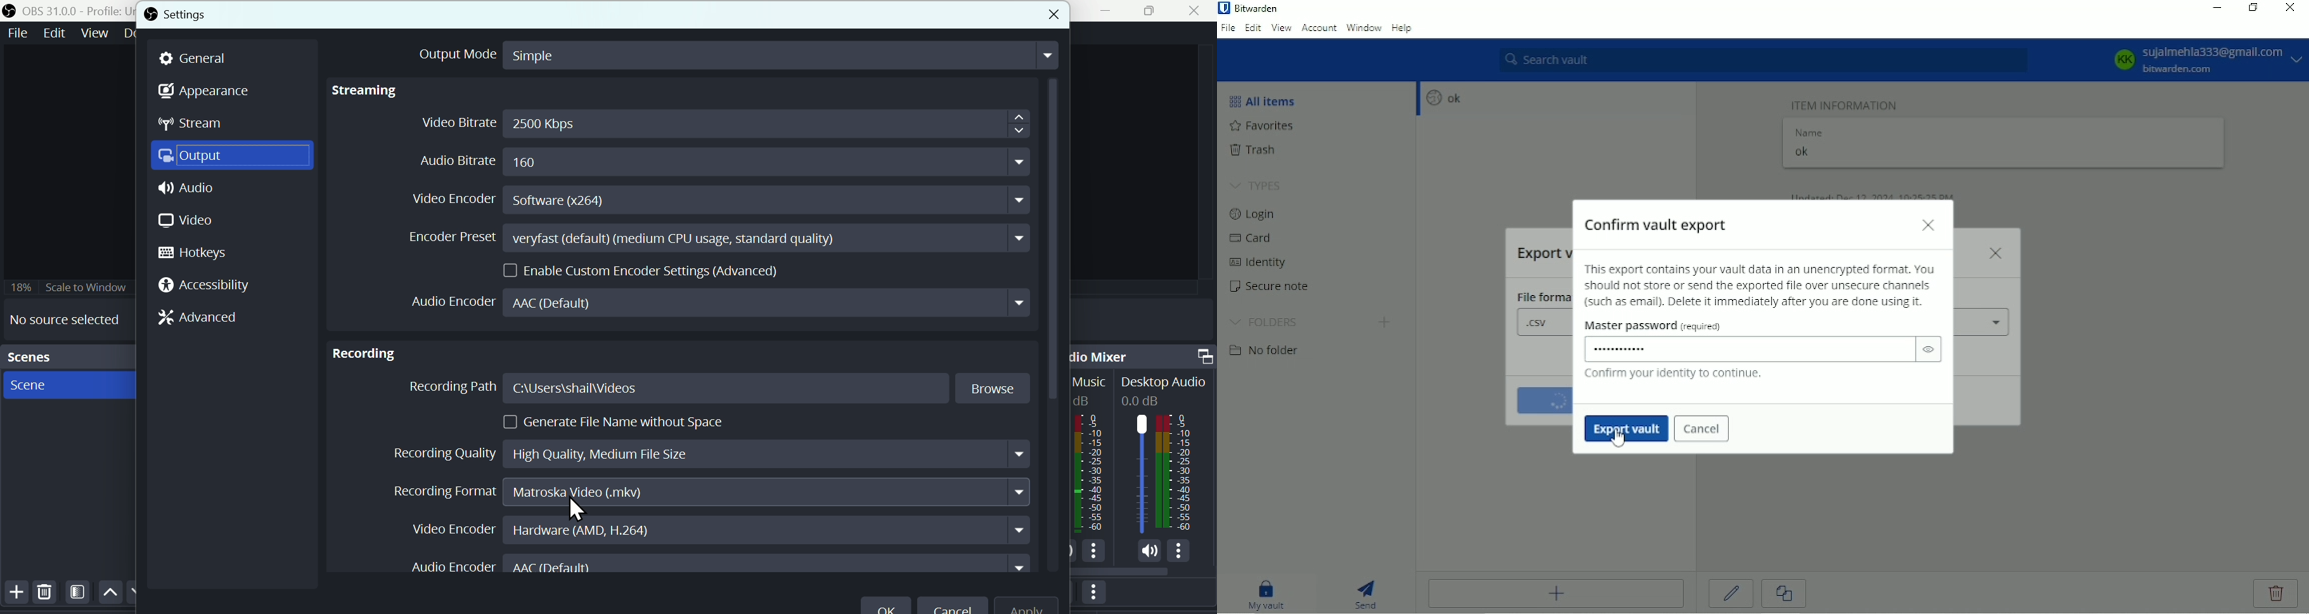 This screenshot has height=616, width=2324. Describe the element at coordinates (1364, 27) in the screenshot. I see `Window` at that location.